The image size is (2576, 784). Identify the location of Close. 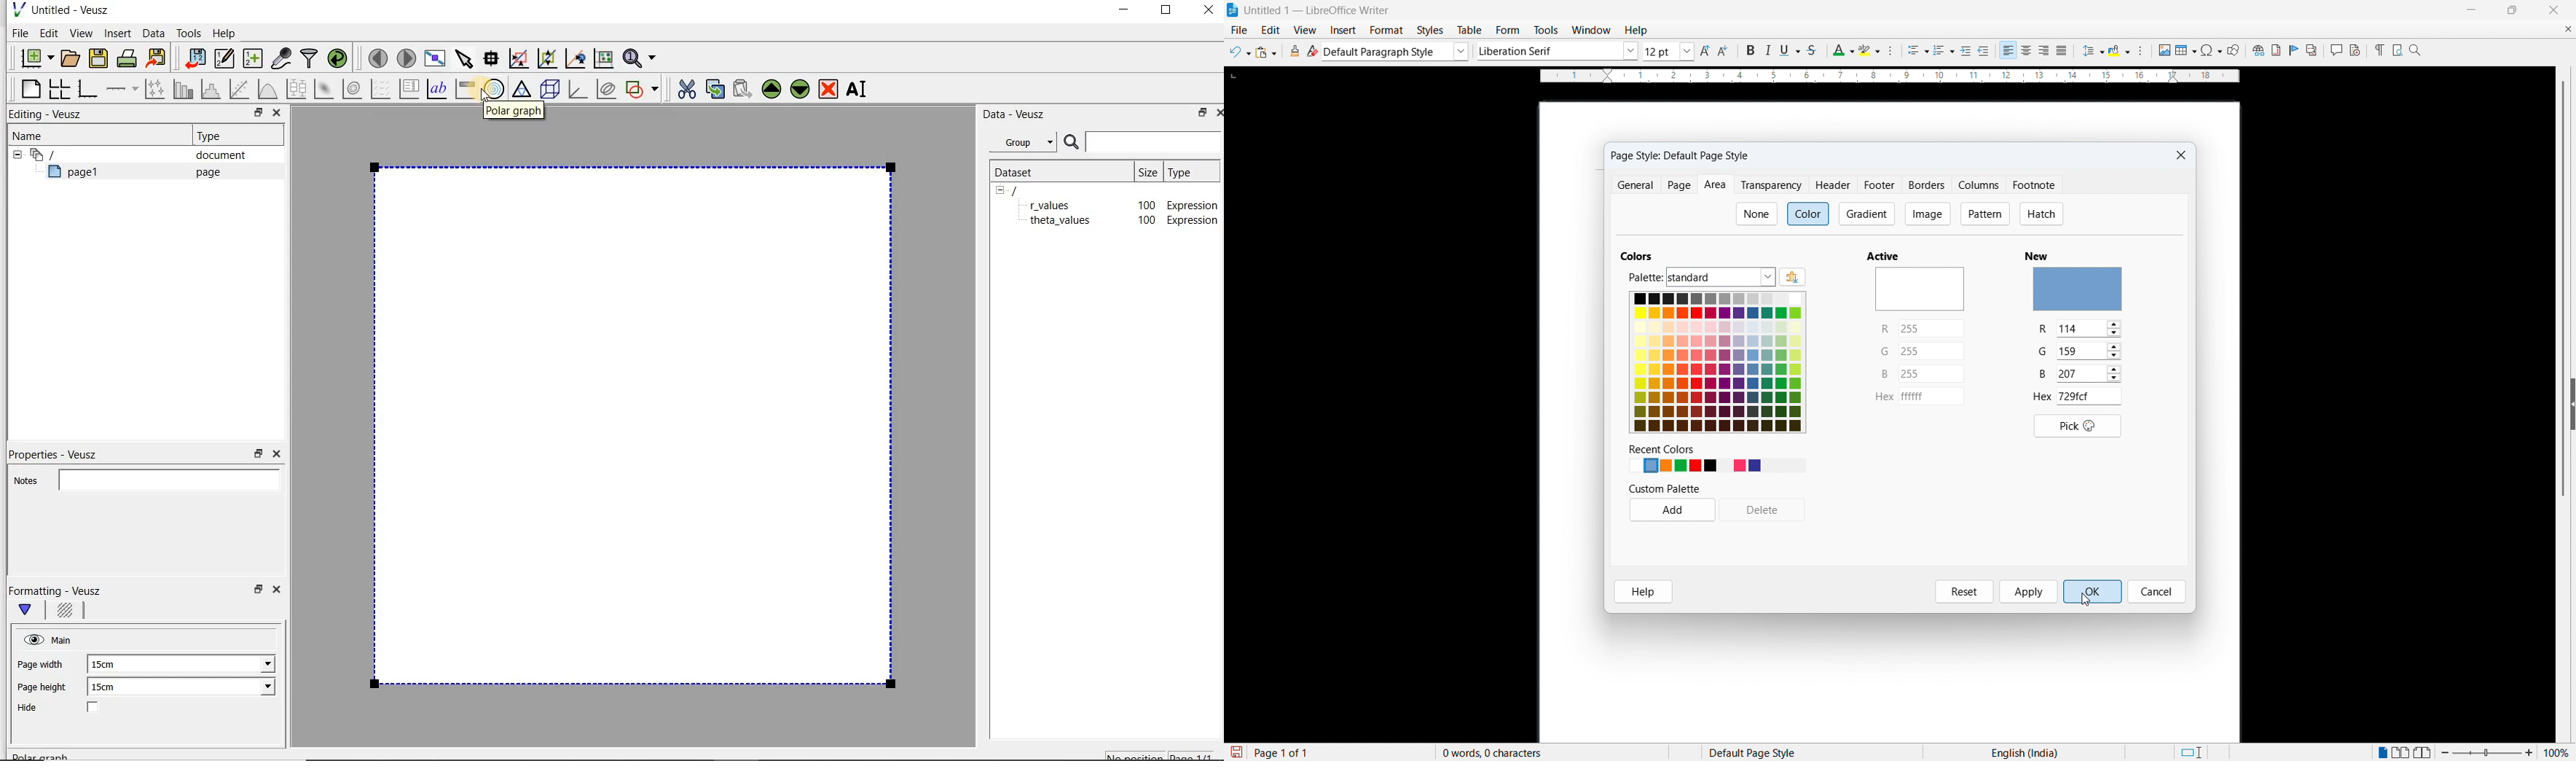
(275, 114).